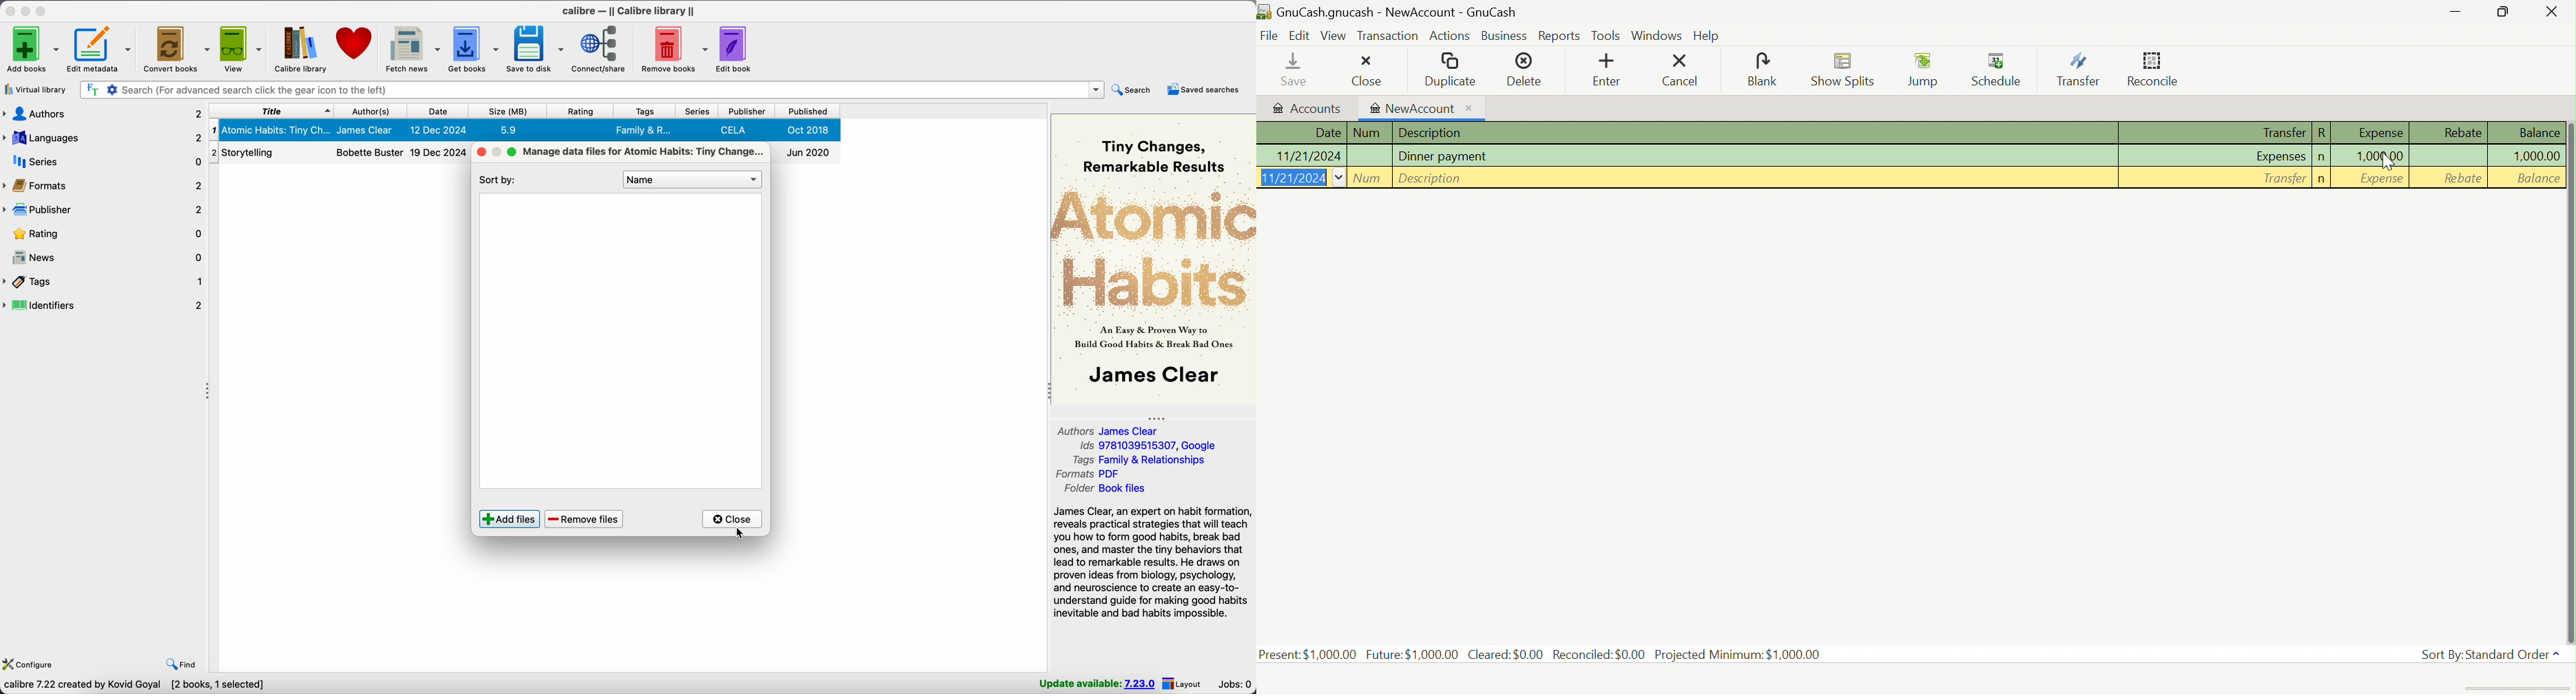 This screenshot has height=700, width=2576. Describe the element at coordinates (483, 152) in the screenshot. I see `close popup` at that location.